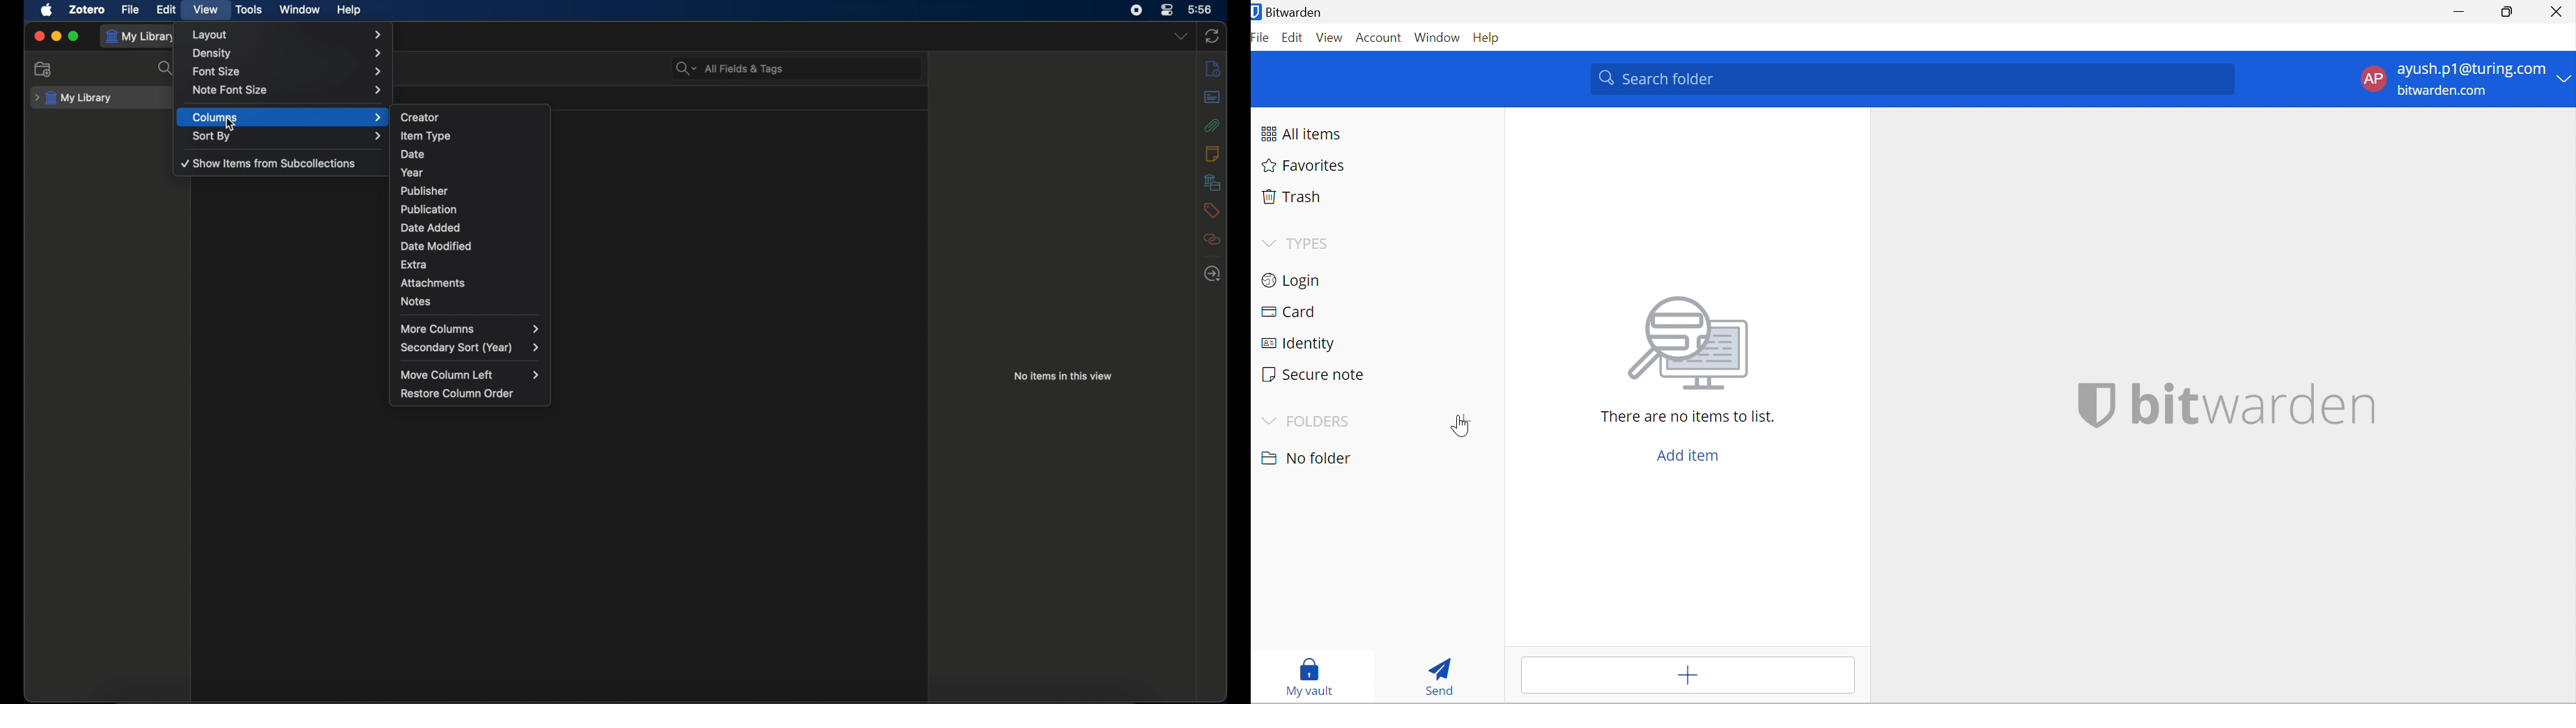 The width and height of the screenshot is (2576, 728). What do you see at coordinates (2470, 68) in the screenshot?
I see `ayush.p1@turing.com` at bounding box center [2470, 68].